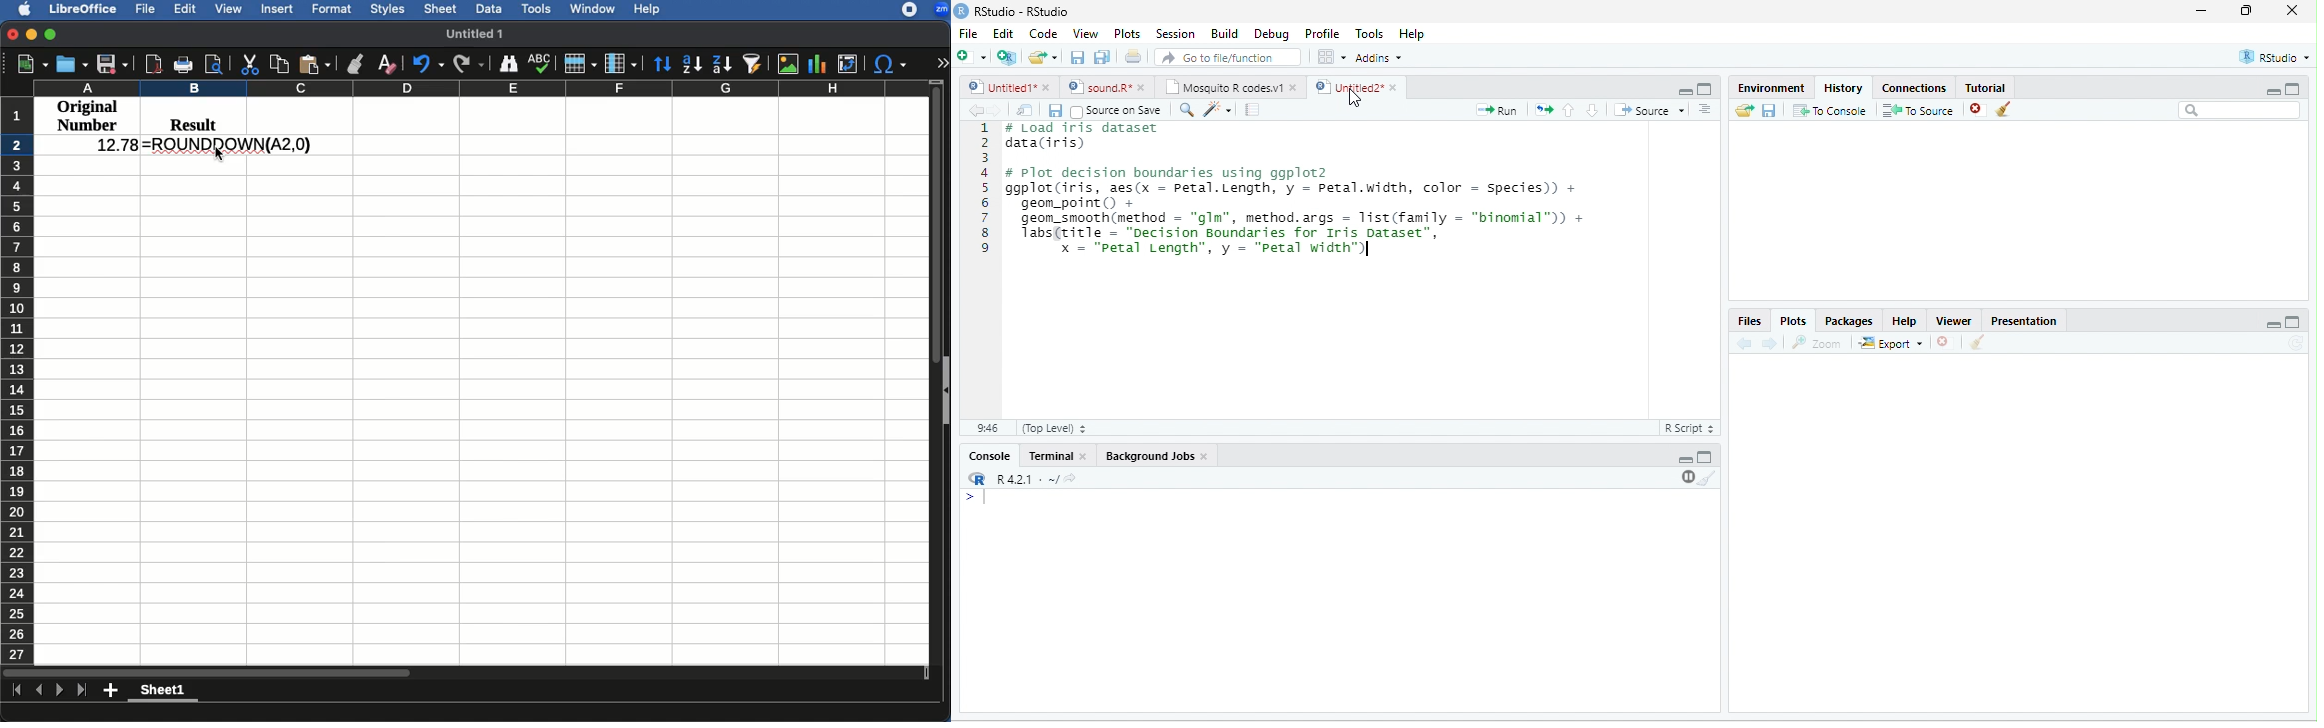  Describe the element at coordinates (539, 63) in the screenshot. I see `Spellcheck` at that location.